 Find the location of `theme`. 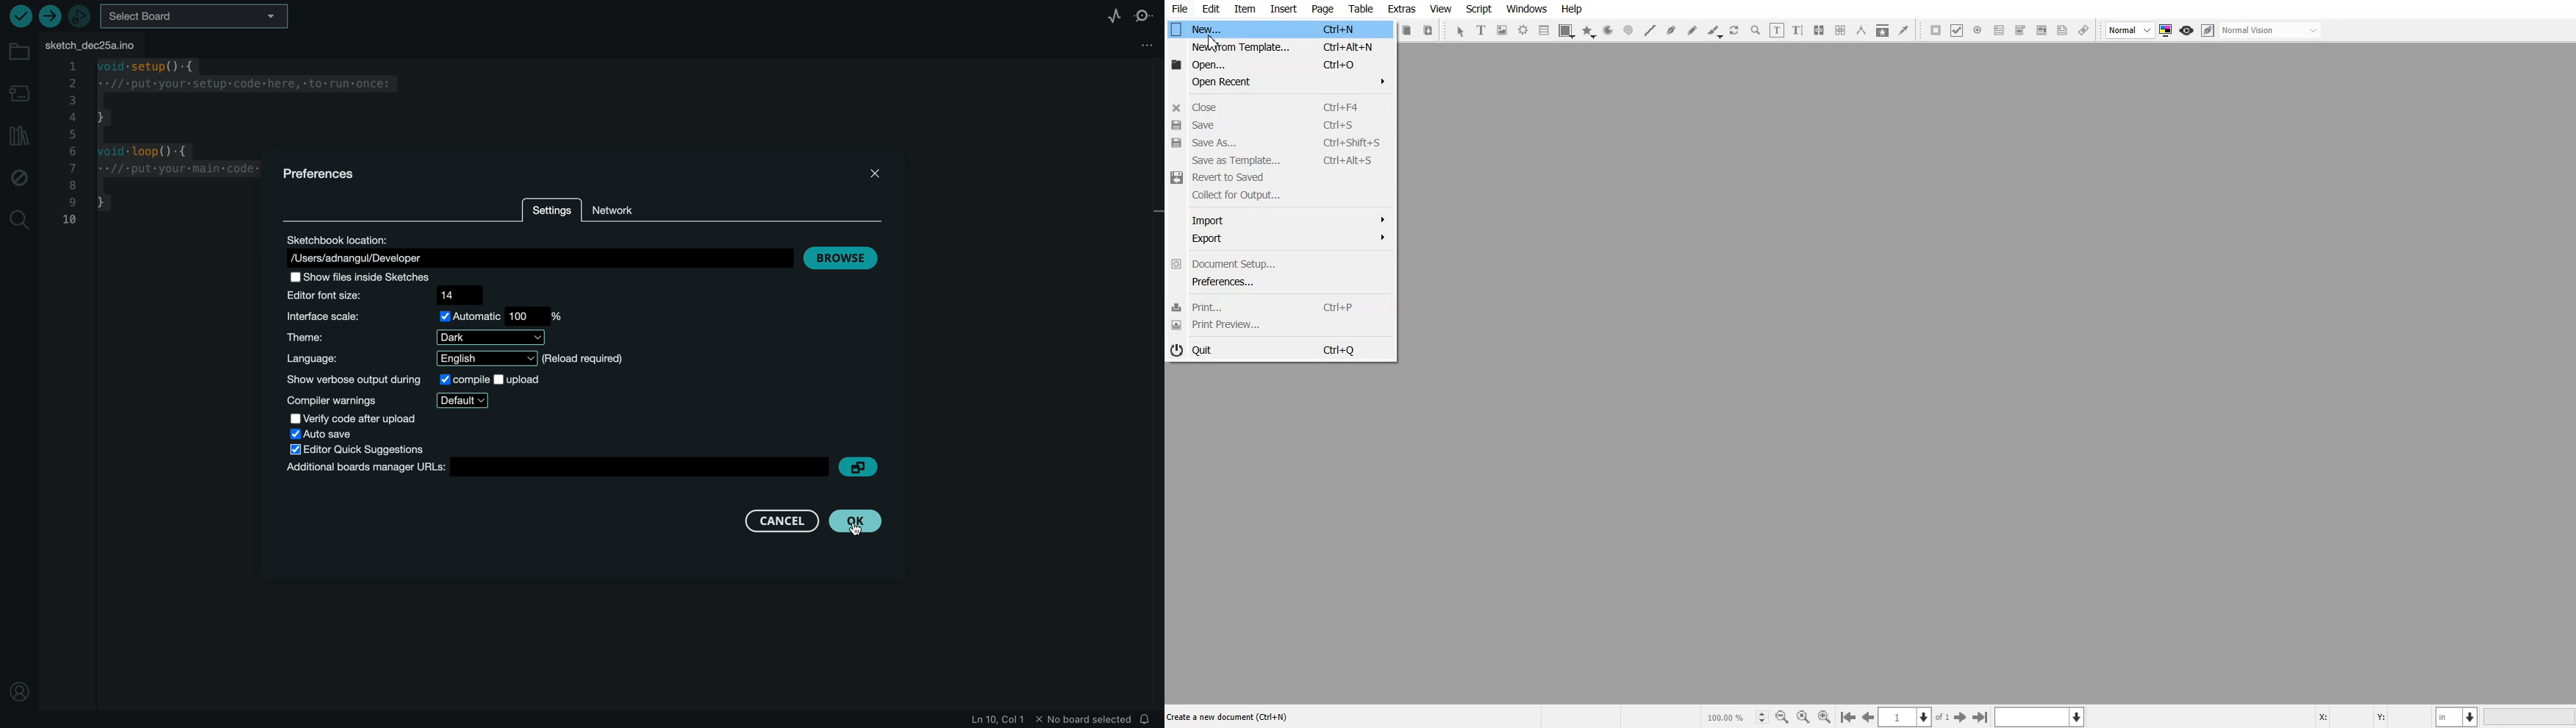

theme is located at coordinates (412, 338).